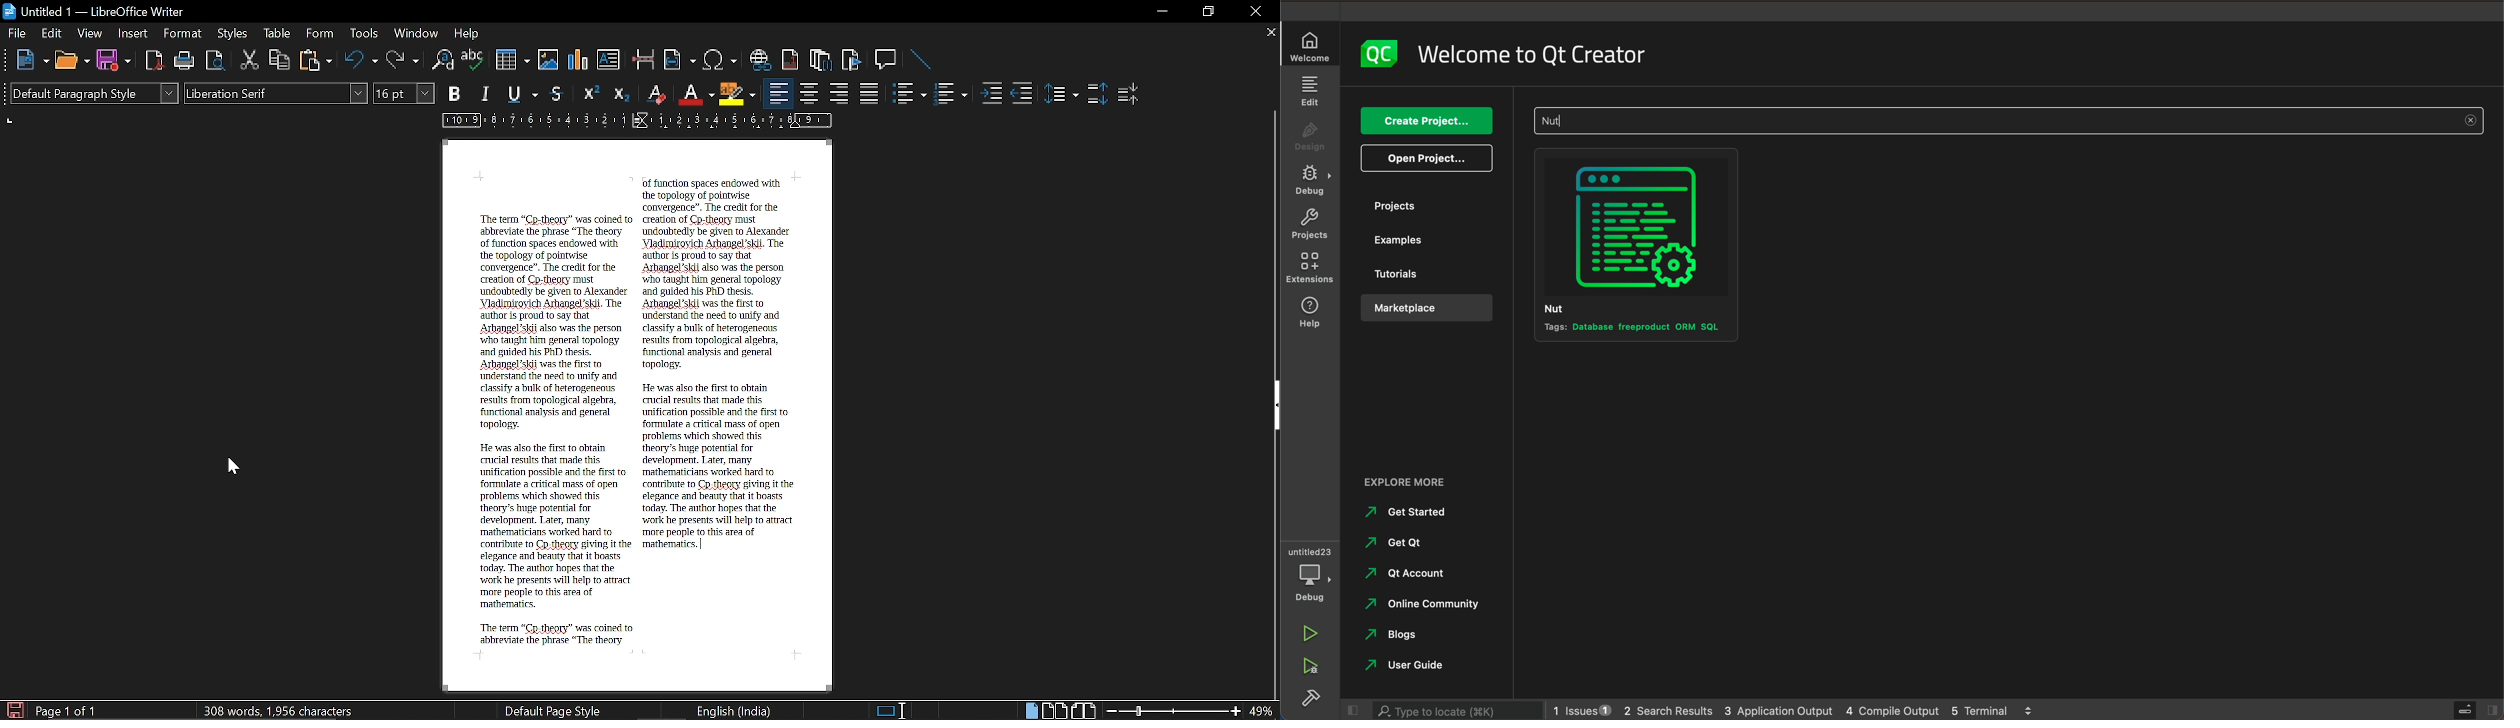 This screenshot has width=2520, height=728. Describe the element at coordinates (1032, 709) in the screenshot. I see `single page` at that location.